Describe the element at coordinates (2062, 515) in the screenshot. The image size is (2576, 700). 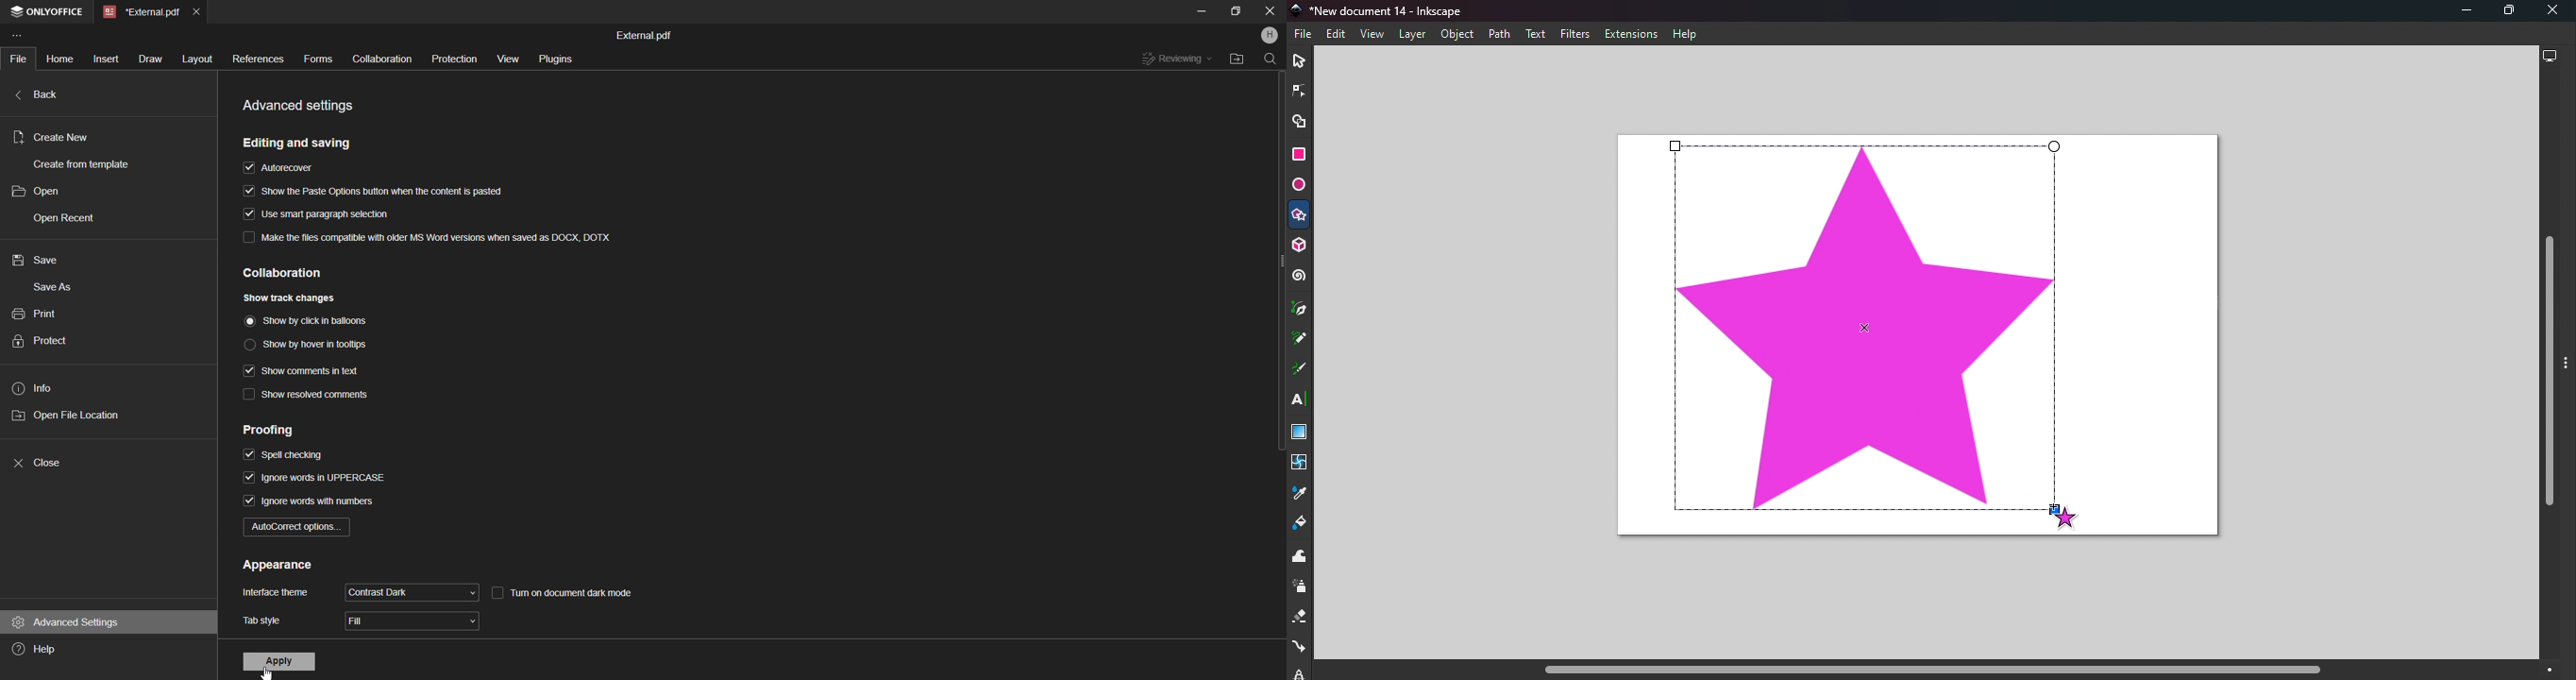
I see `Cursor` at that location.